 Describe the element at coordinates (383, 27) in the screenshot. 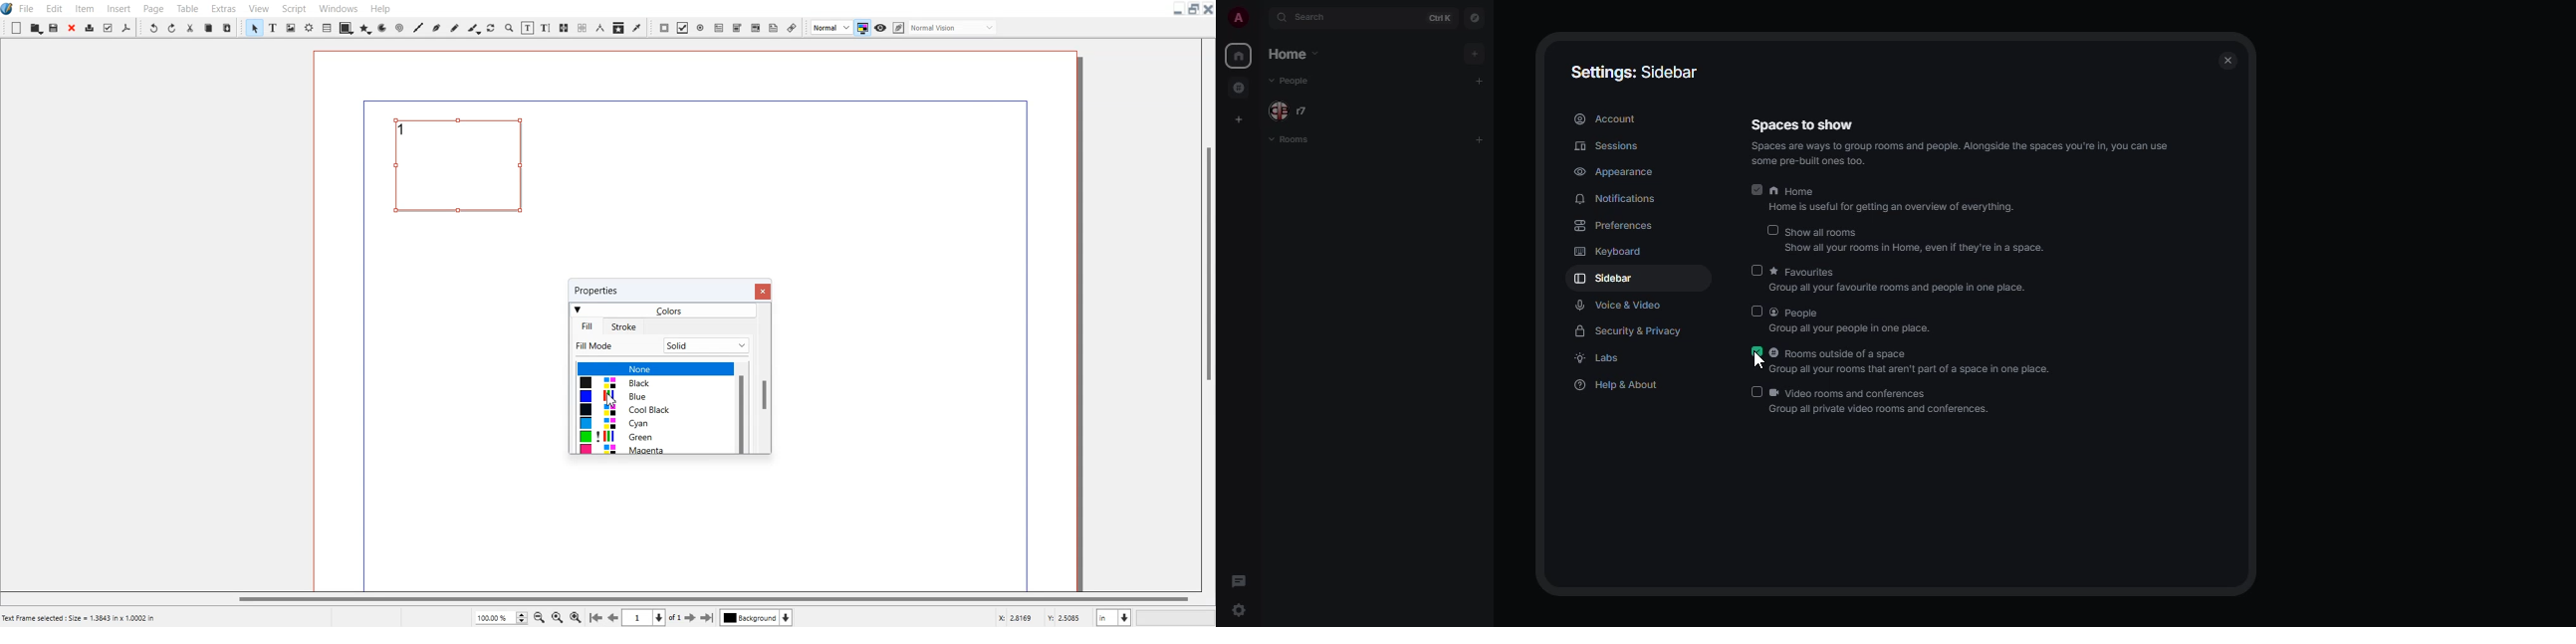

I see `Arc` at that location.